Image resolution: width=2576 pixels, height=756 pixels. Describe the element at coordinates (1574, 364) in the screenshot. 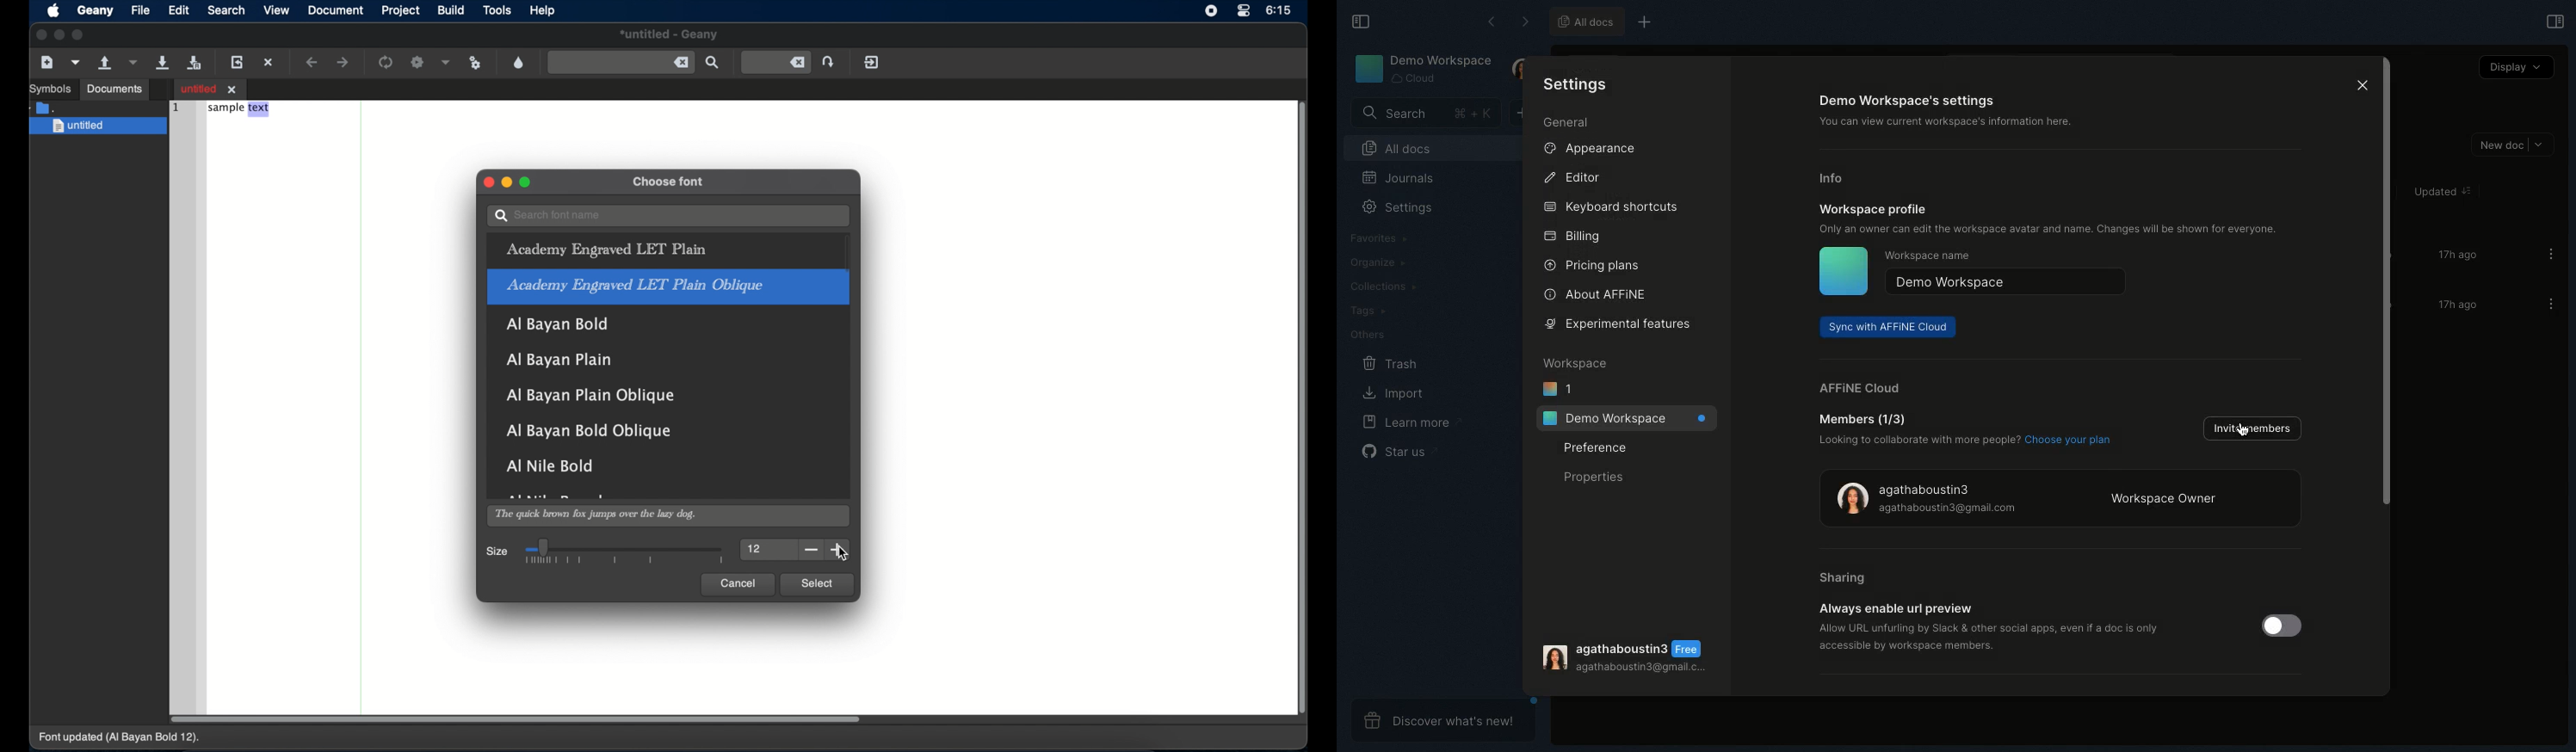

I see `Workspace` at that location.